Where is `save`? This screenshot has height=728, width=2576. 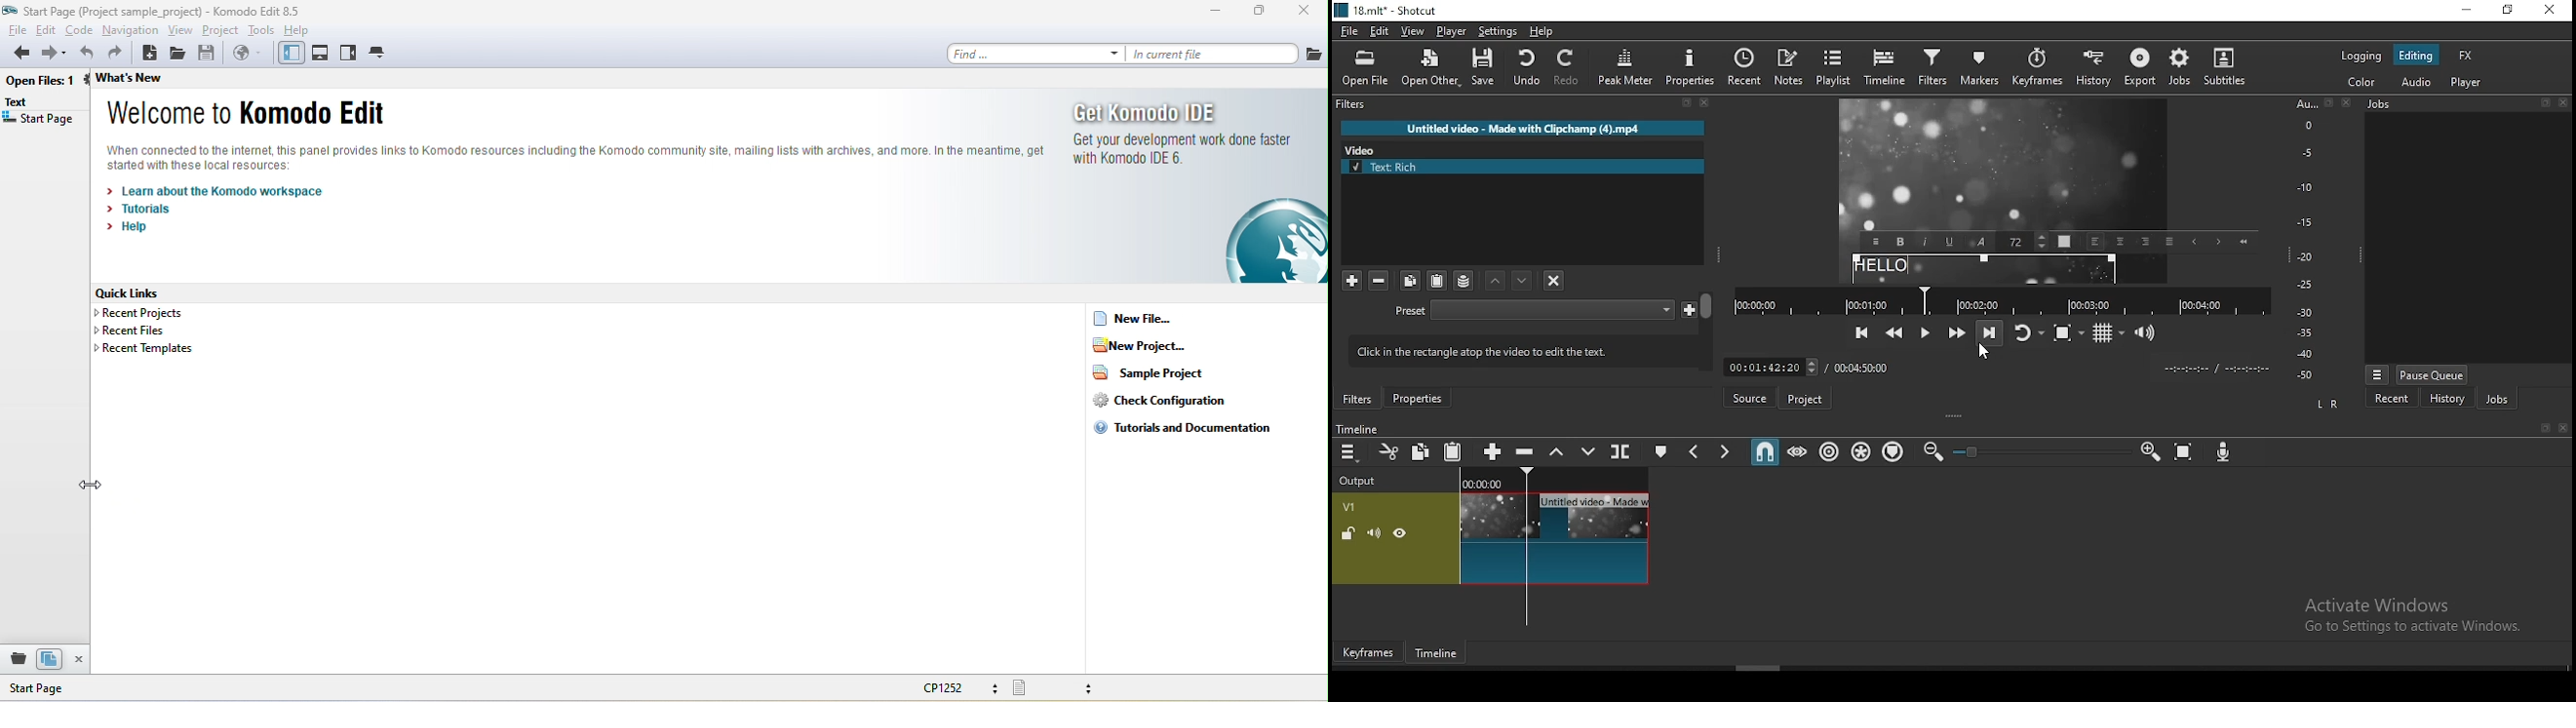 save is located at coordinates (1483, 66).